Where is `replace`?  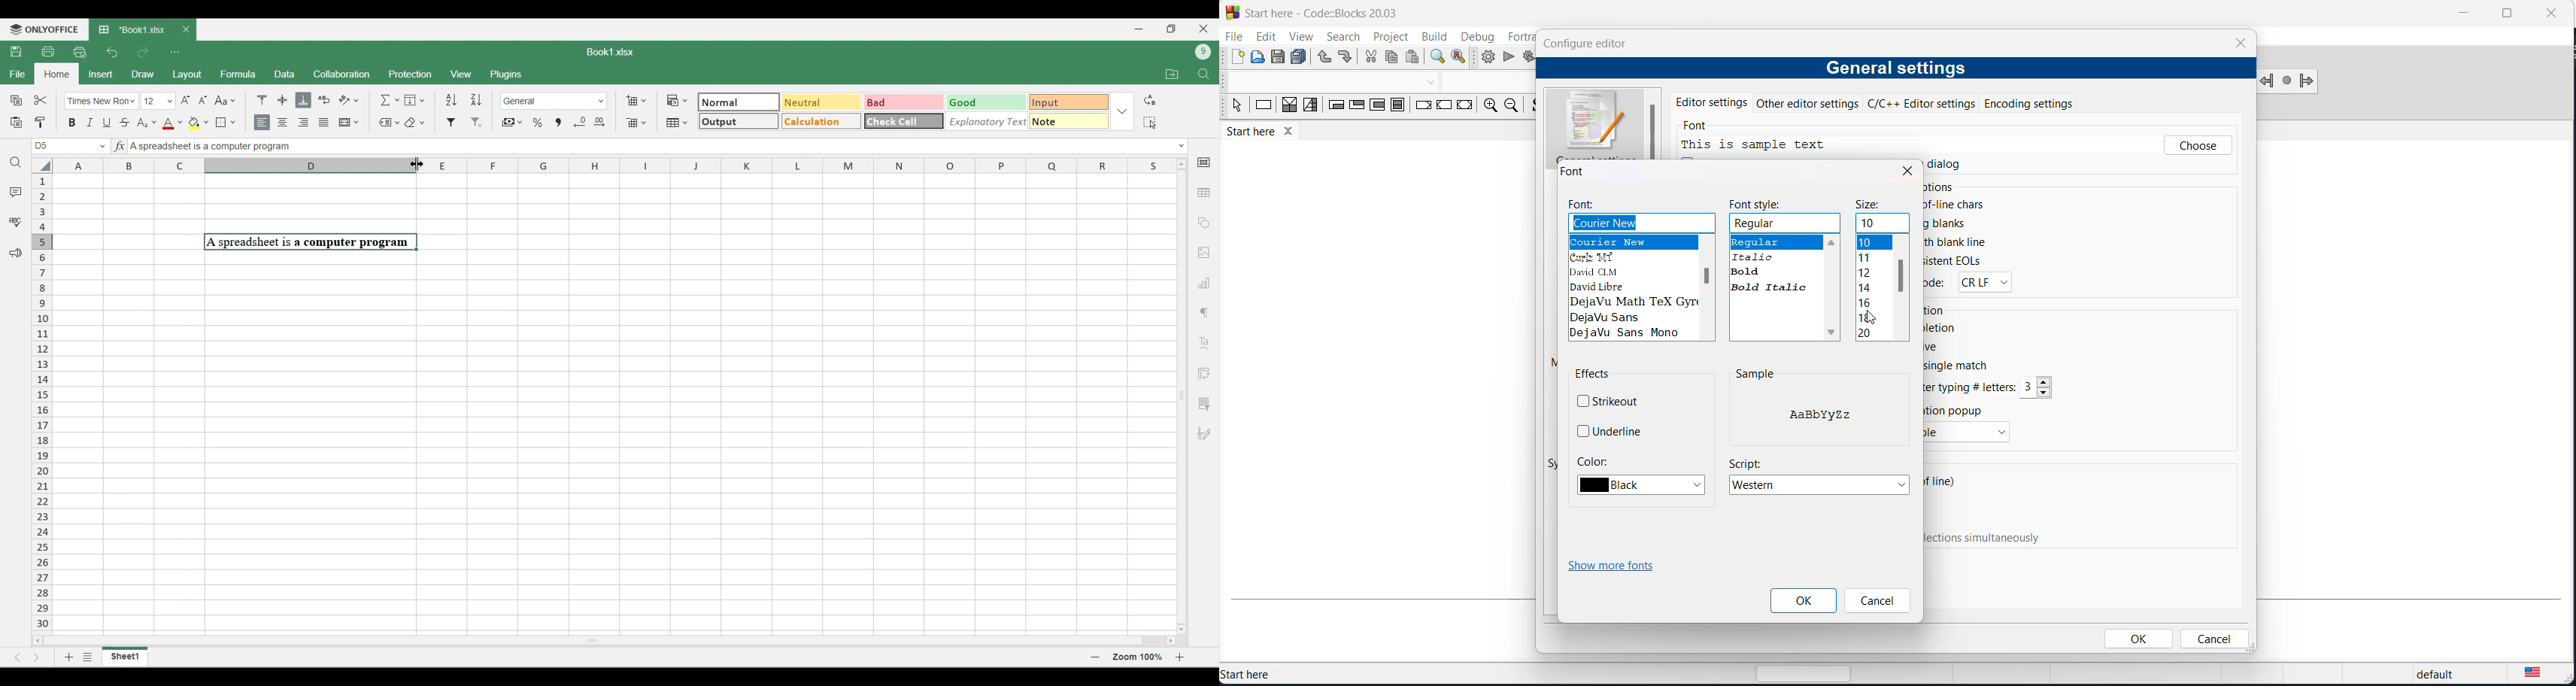 replace is located at coordinates (1461, 57).